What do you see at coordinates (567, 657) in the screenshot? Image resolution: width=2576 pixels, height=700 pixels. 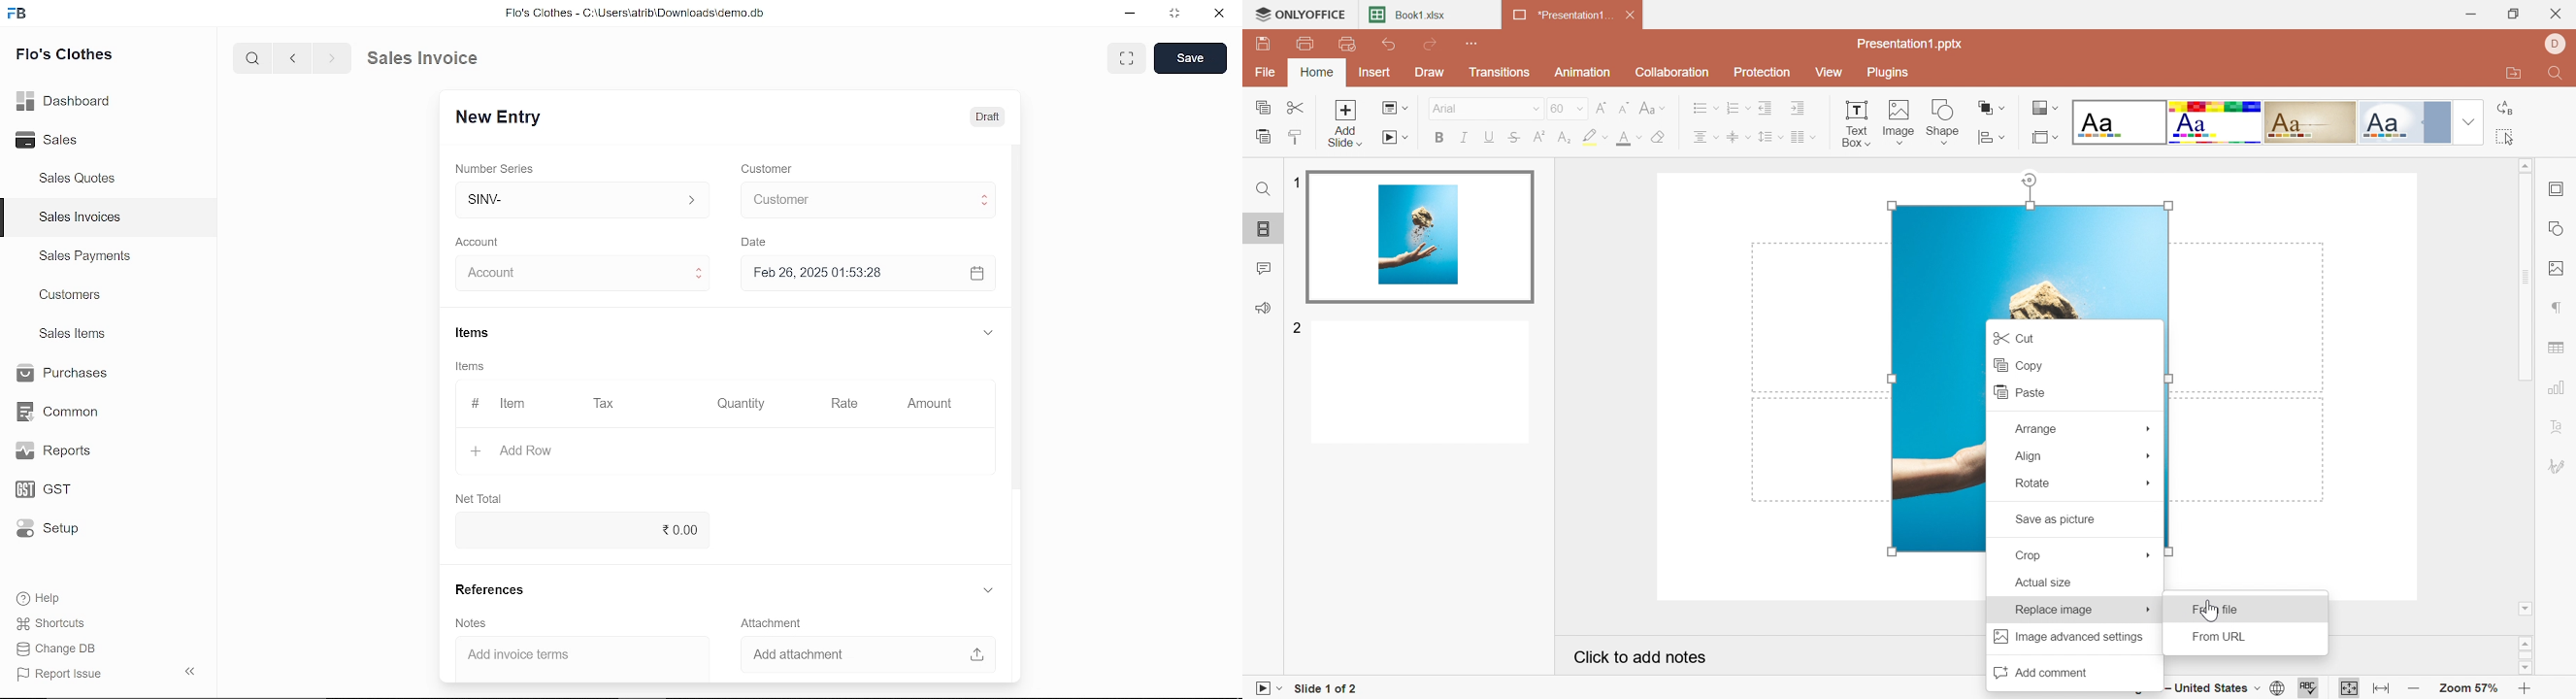 I see `‘Add invoice terms` at bounding box center [567, 657].